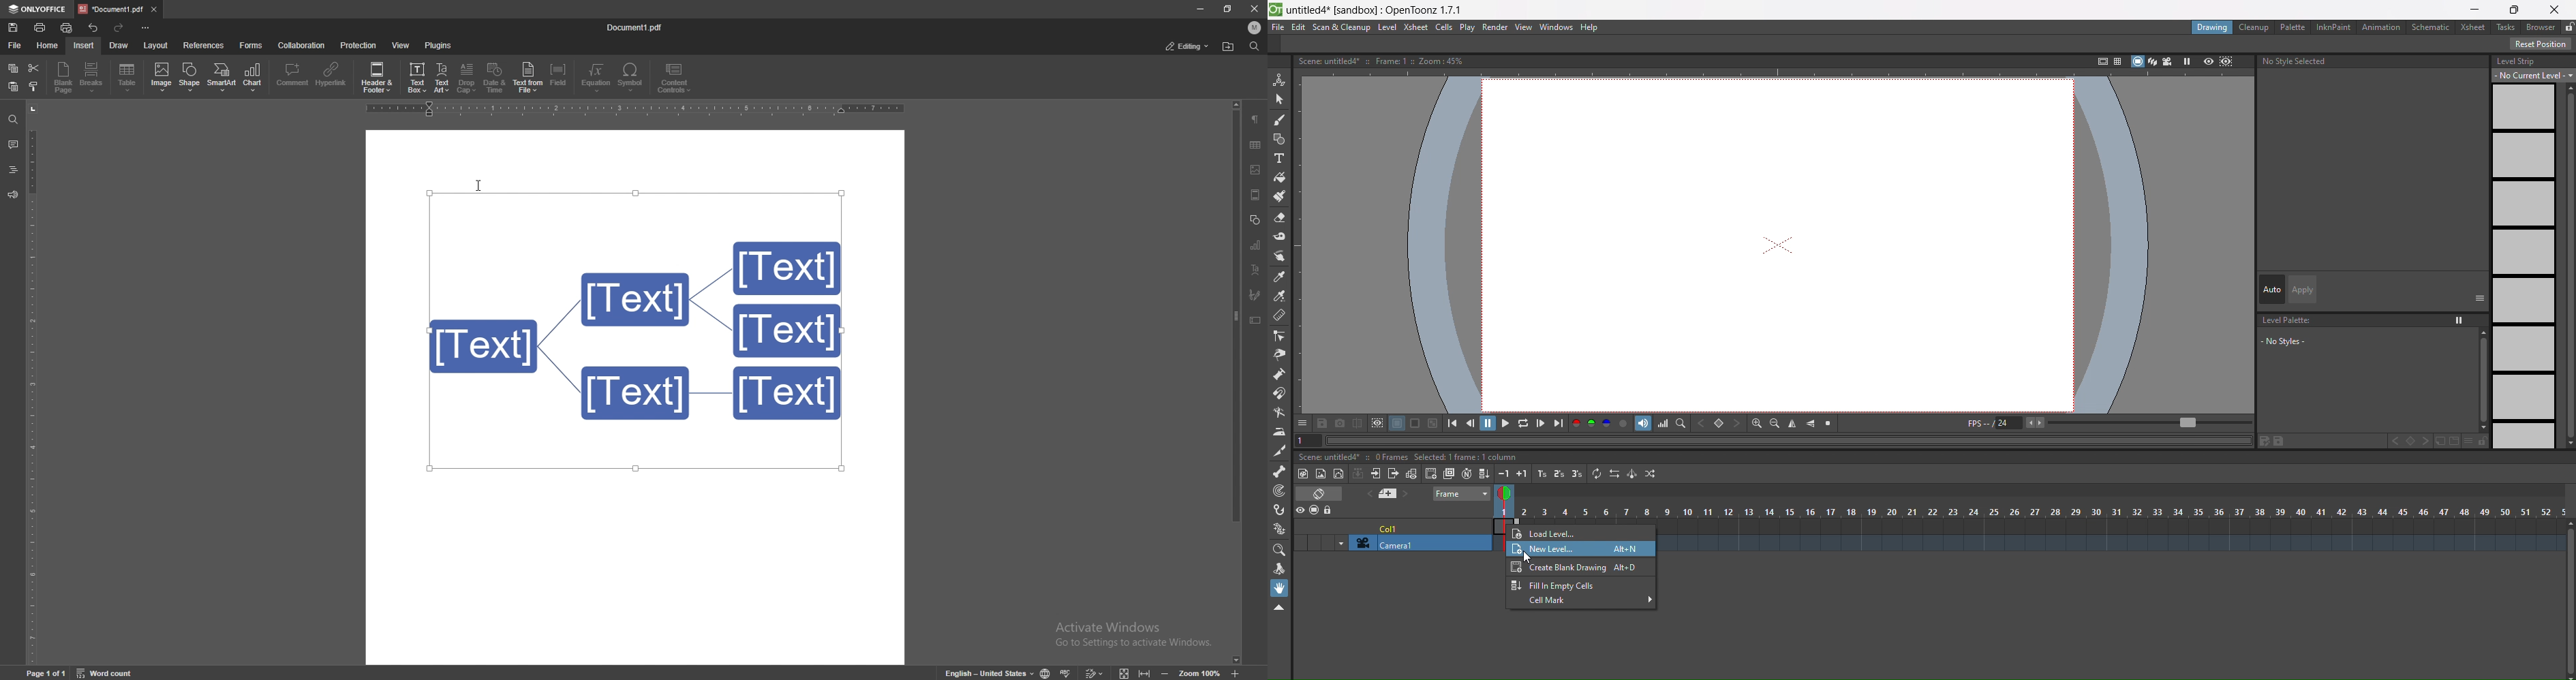  Describe the element at coordinates (1391, 527) in the screenshot. I see `cell` at that location.